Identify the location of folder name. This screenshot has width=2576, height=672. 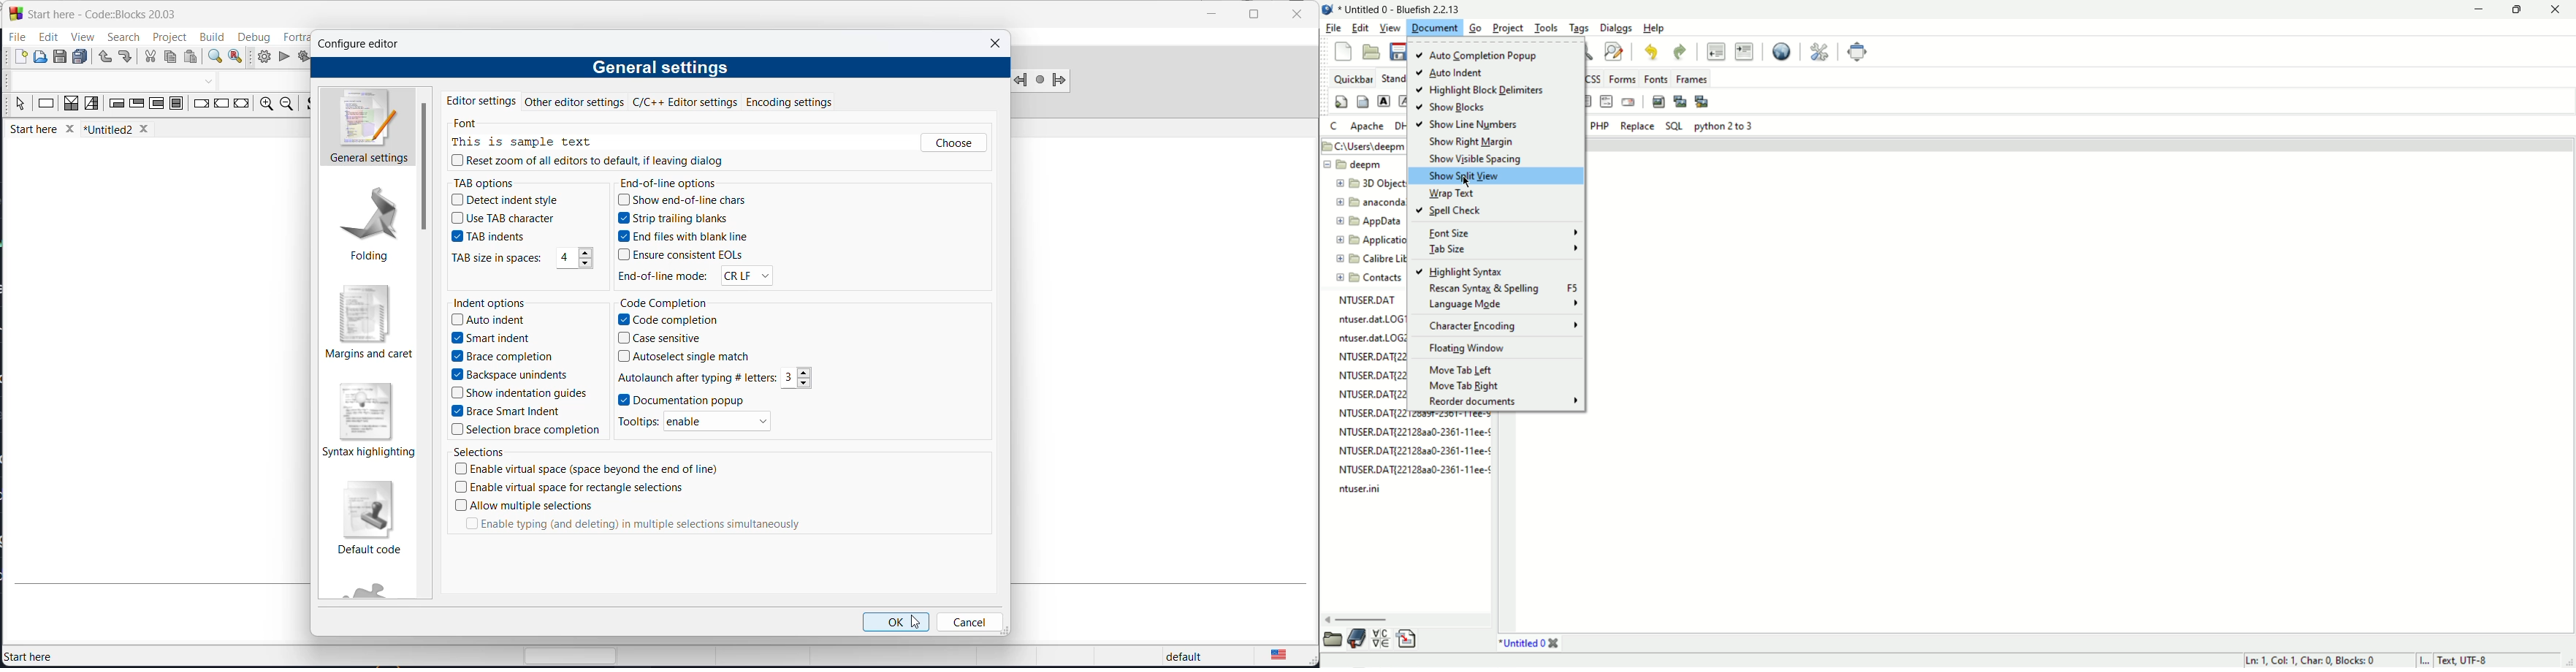
(1372, 240).